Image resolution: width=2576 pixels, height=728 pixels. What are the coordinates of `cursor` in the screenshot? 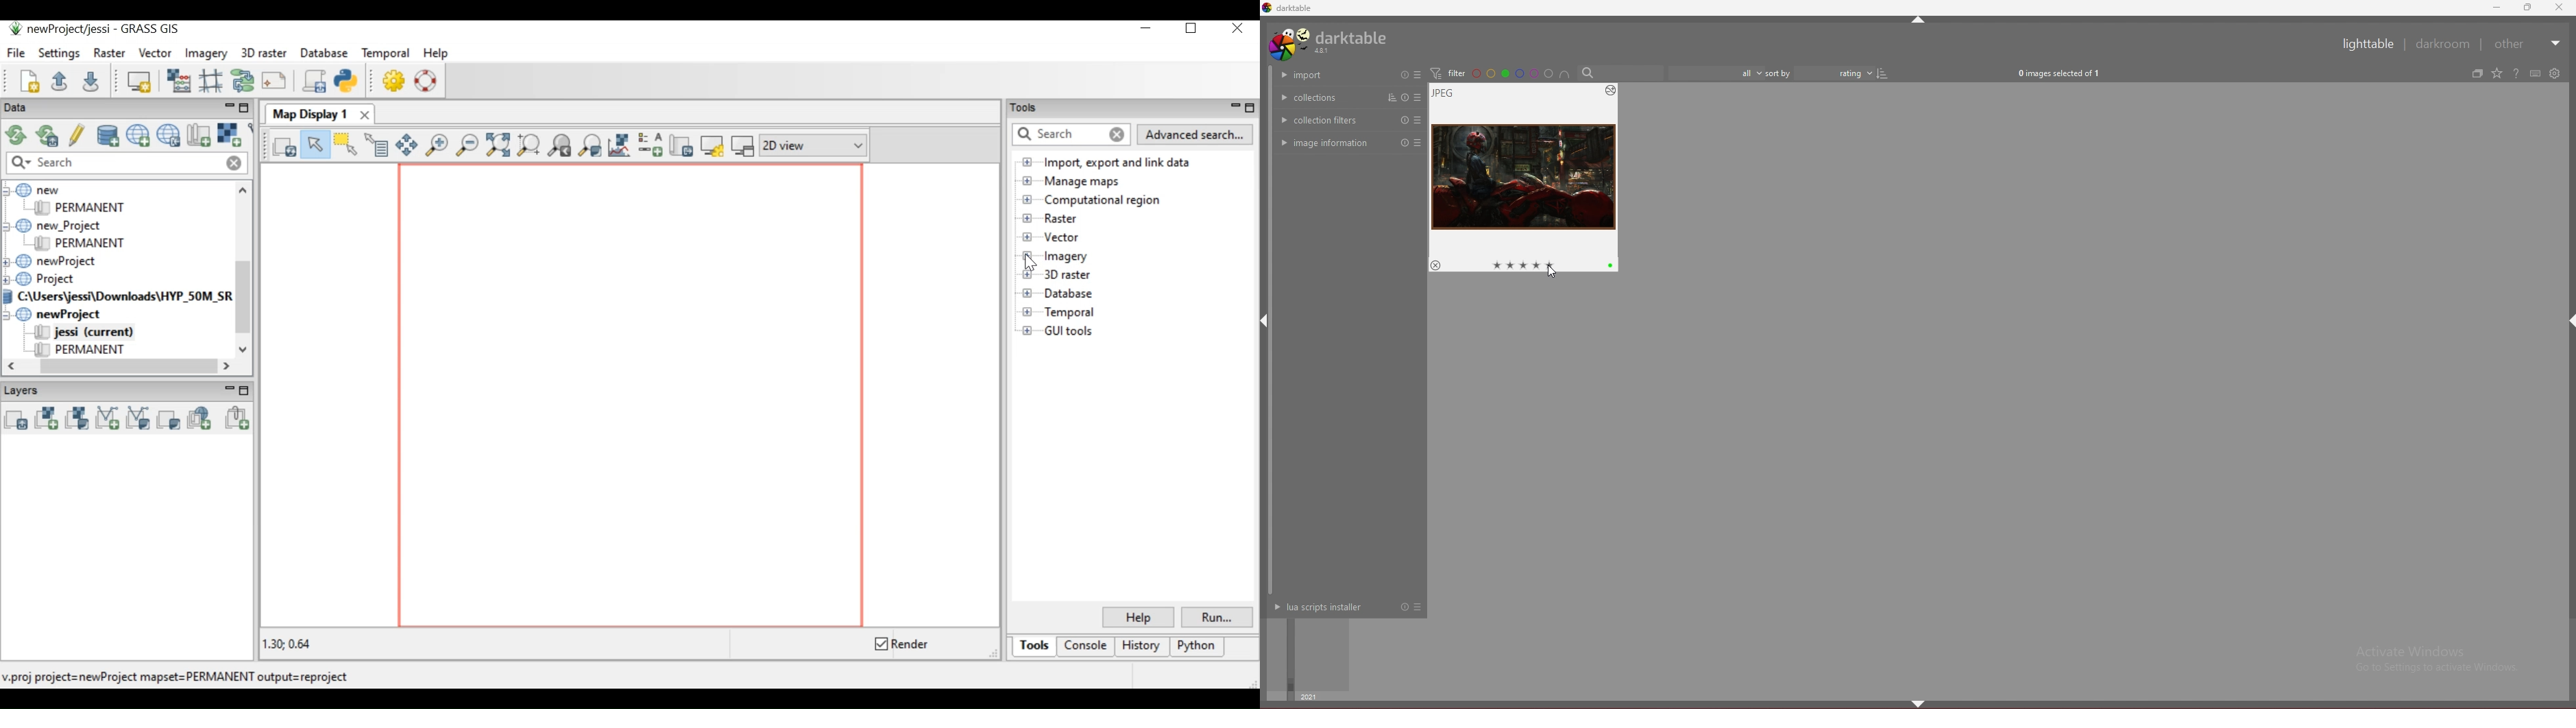 It's located at (1549, 272).